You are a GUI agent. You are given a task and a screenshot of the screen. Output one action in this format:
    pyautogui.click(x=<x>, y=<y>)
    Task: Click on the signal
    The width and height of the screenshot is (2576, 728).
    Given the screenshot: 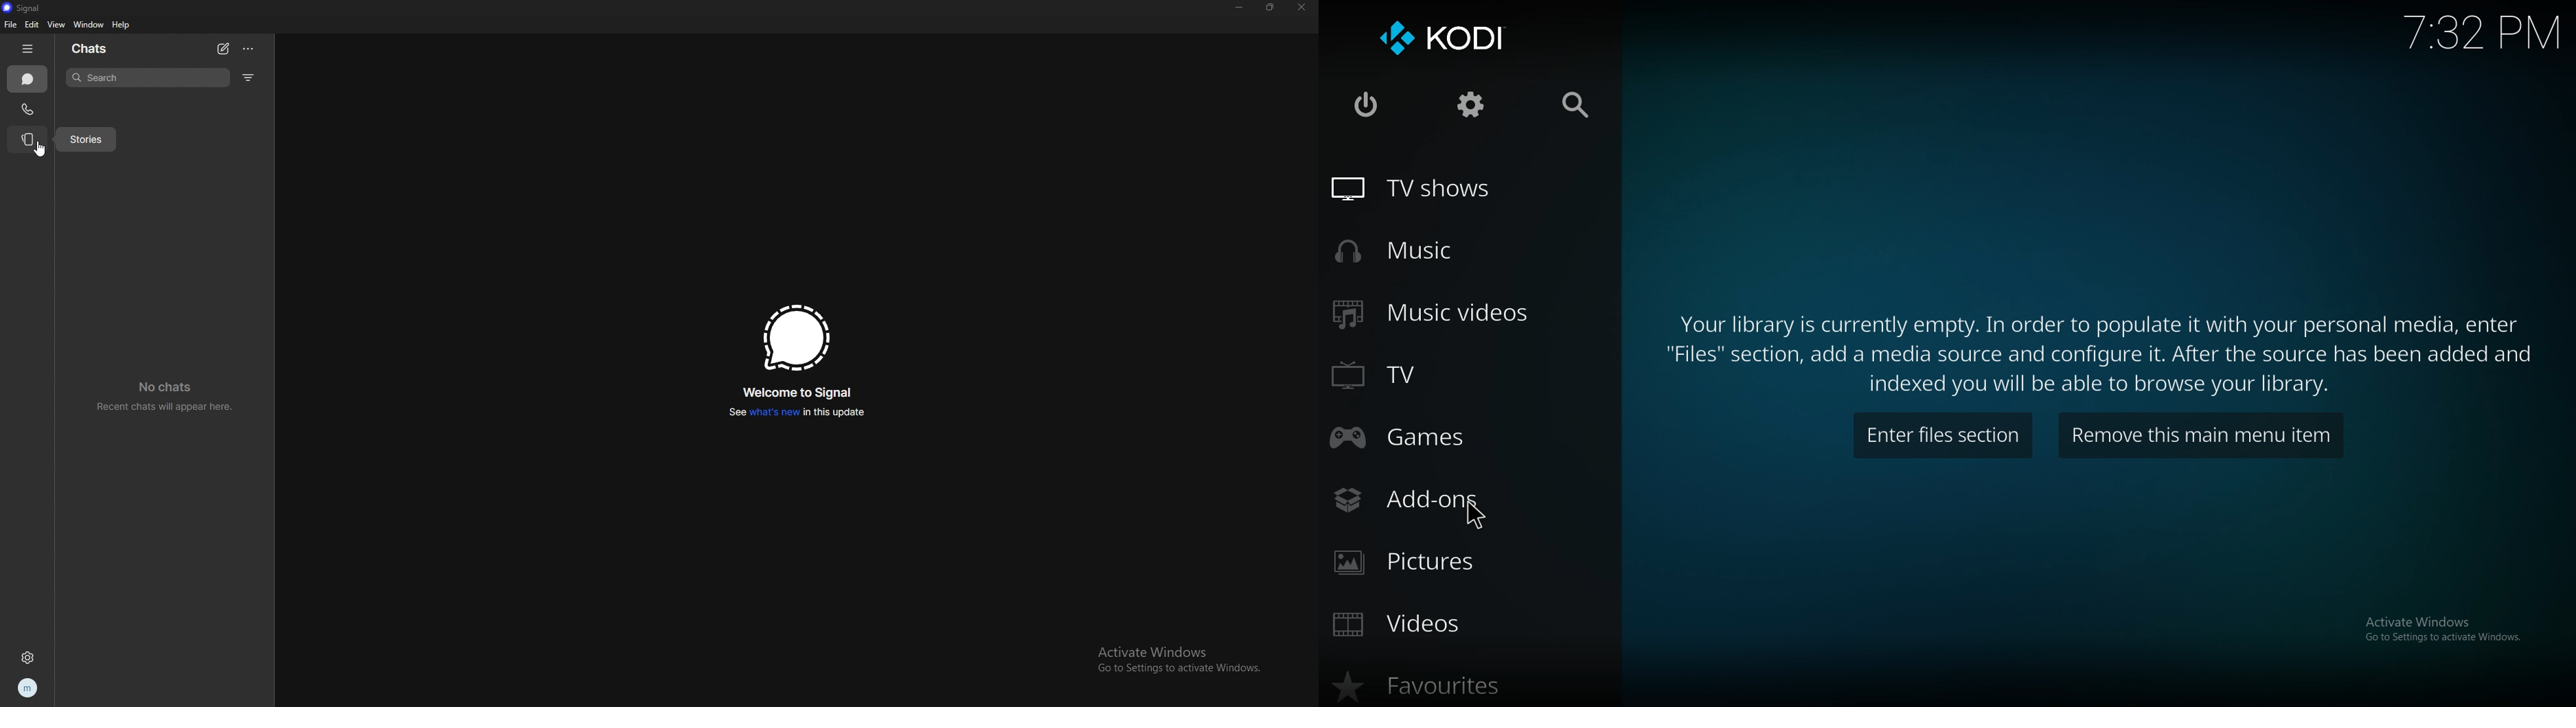 What is the action you would take?
    pyautogui.click(x=22, y=8)
    